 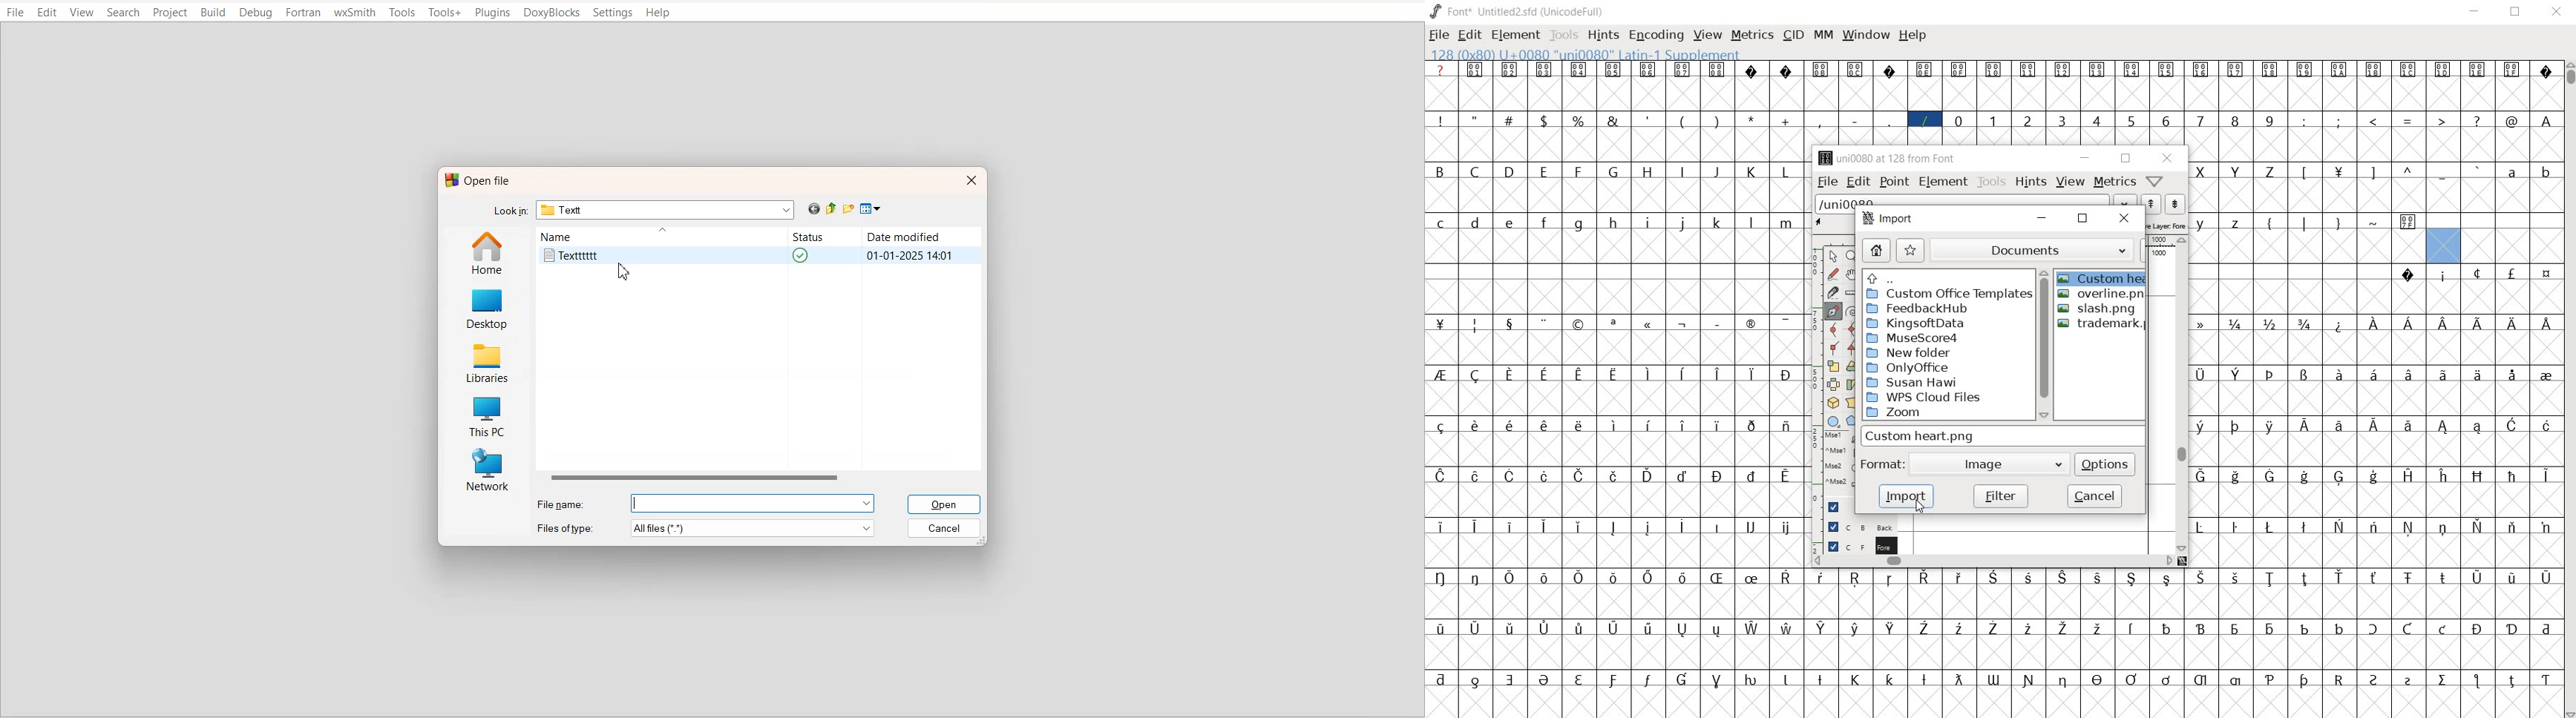 What do you see at coordinates (1683, 171) in the screenshot?
I see `glyph` at bounding box center [1683, 171].